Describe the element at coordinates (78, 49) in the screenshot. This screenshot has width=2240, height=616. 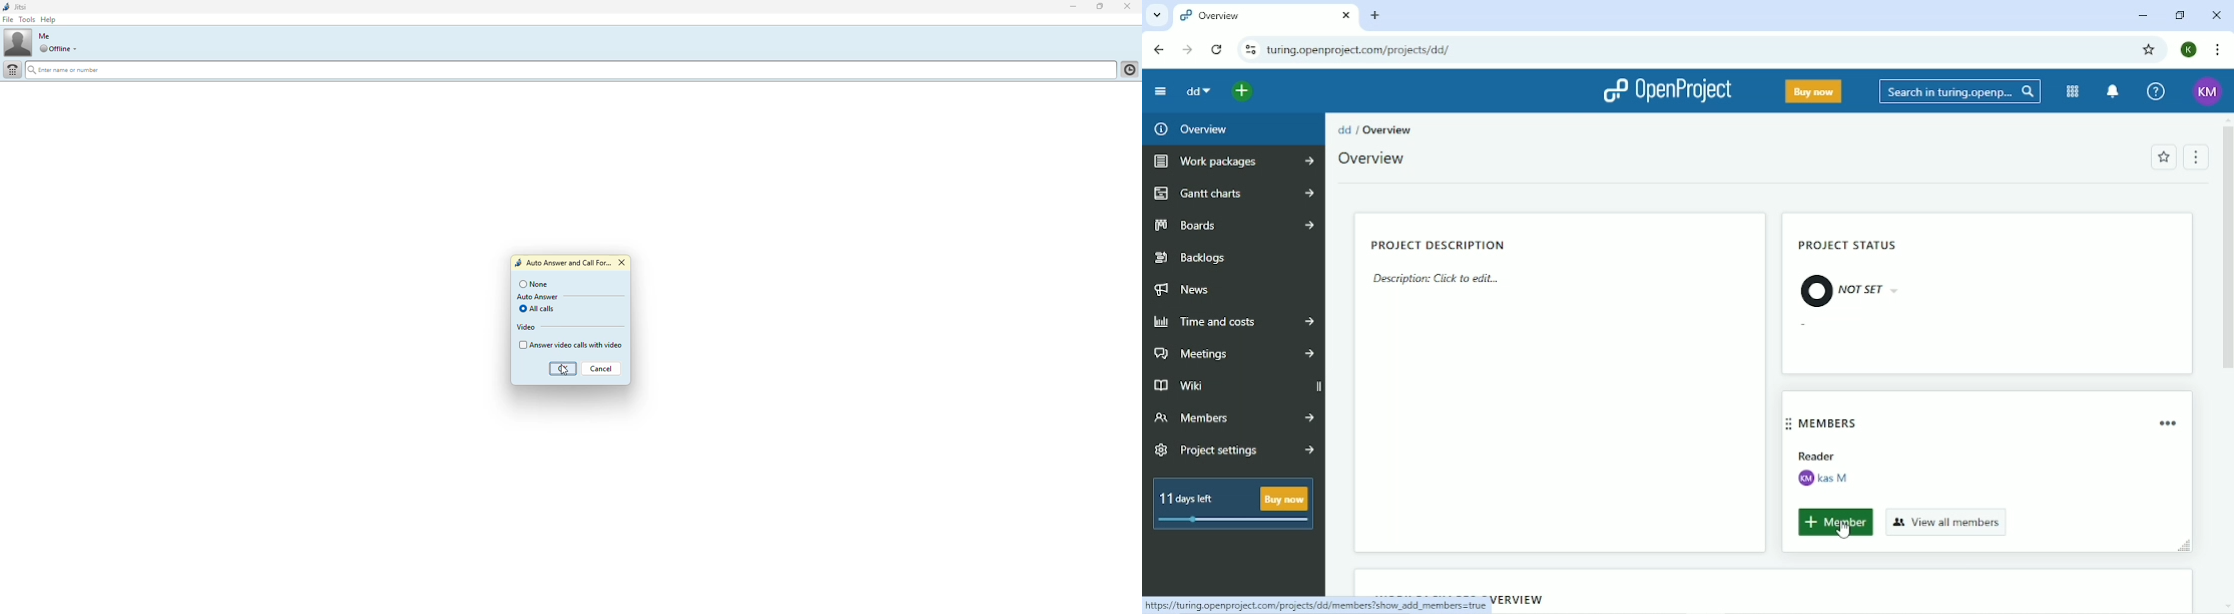
I see `drop down` at that location.